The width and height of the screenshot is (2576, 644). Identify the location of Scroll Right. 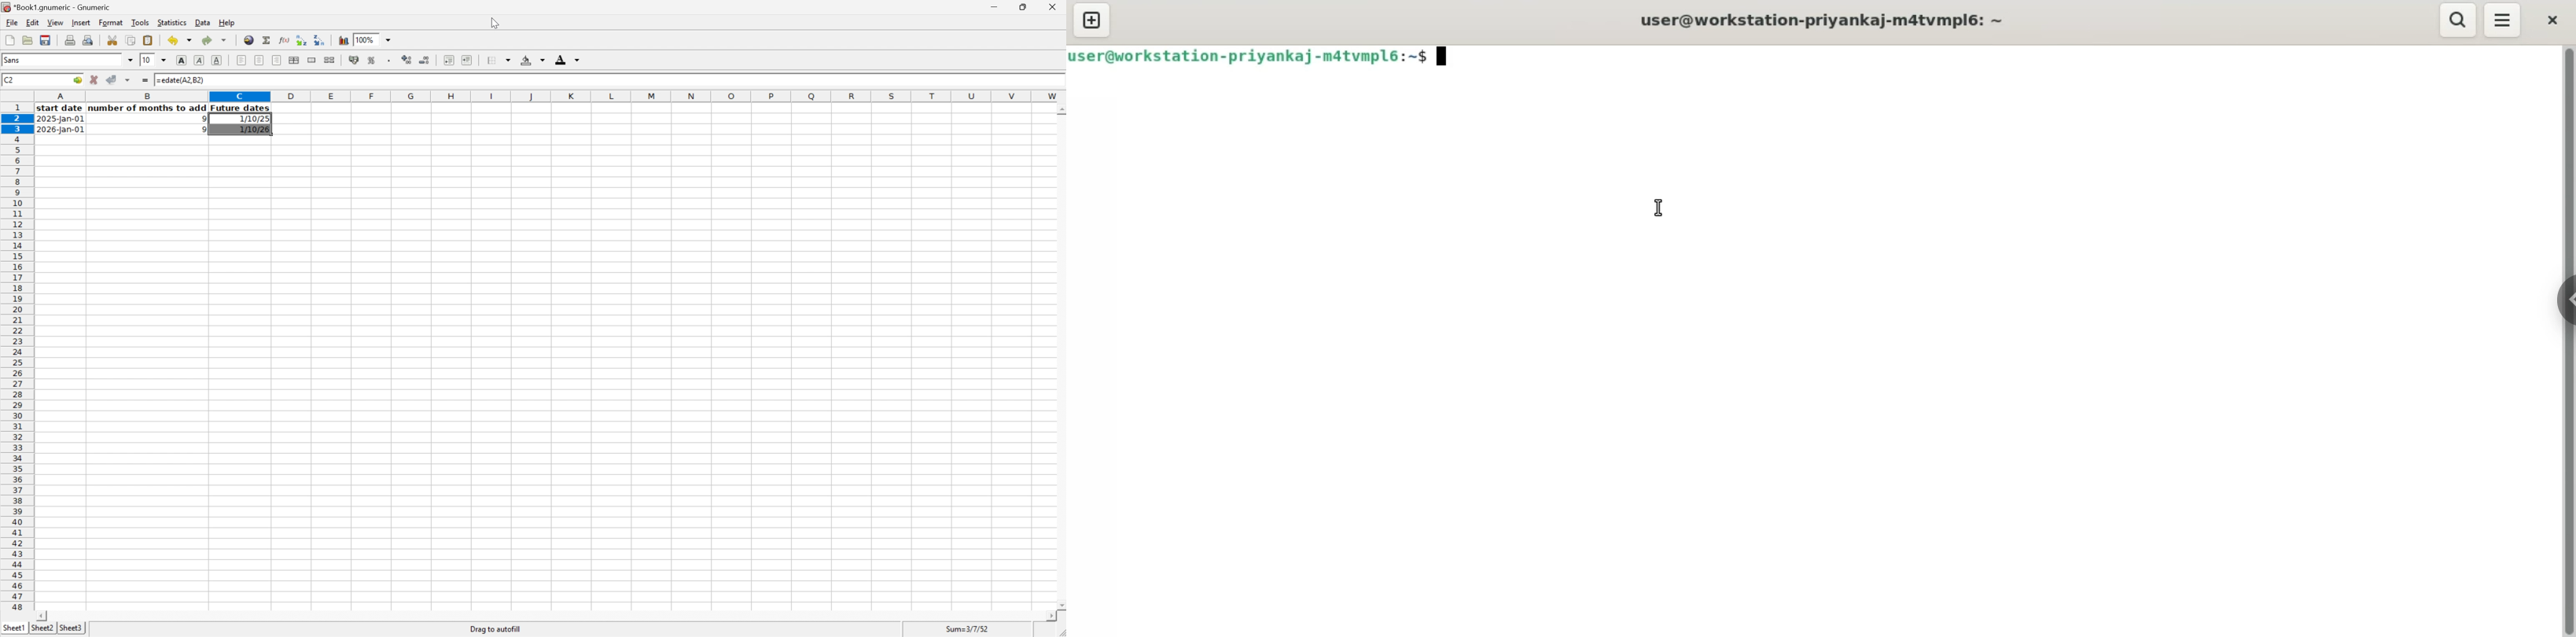
(1048, 616).